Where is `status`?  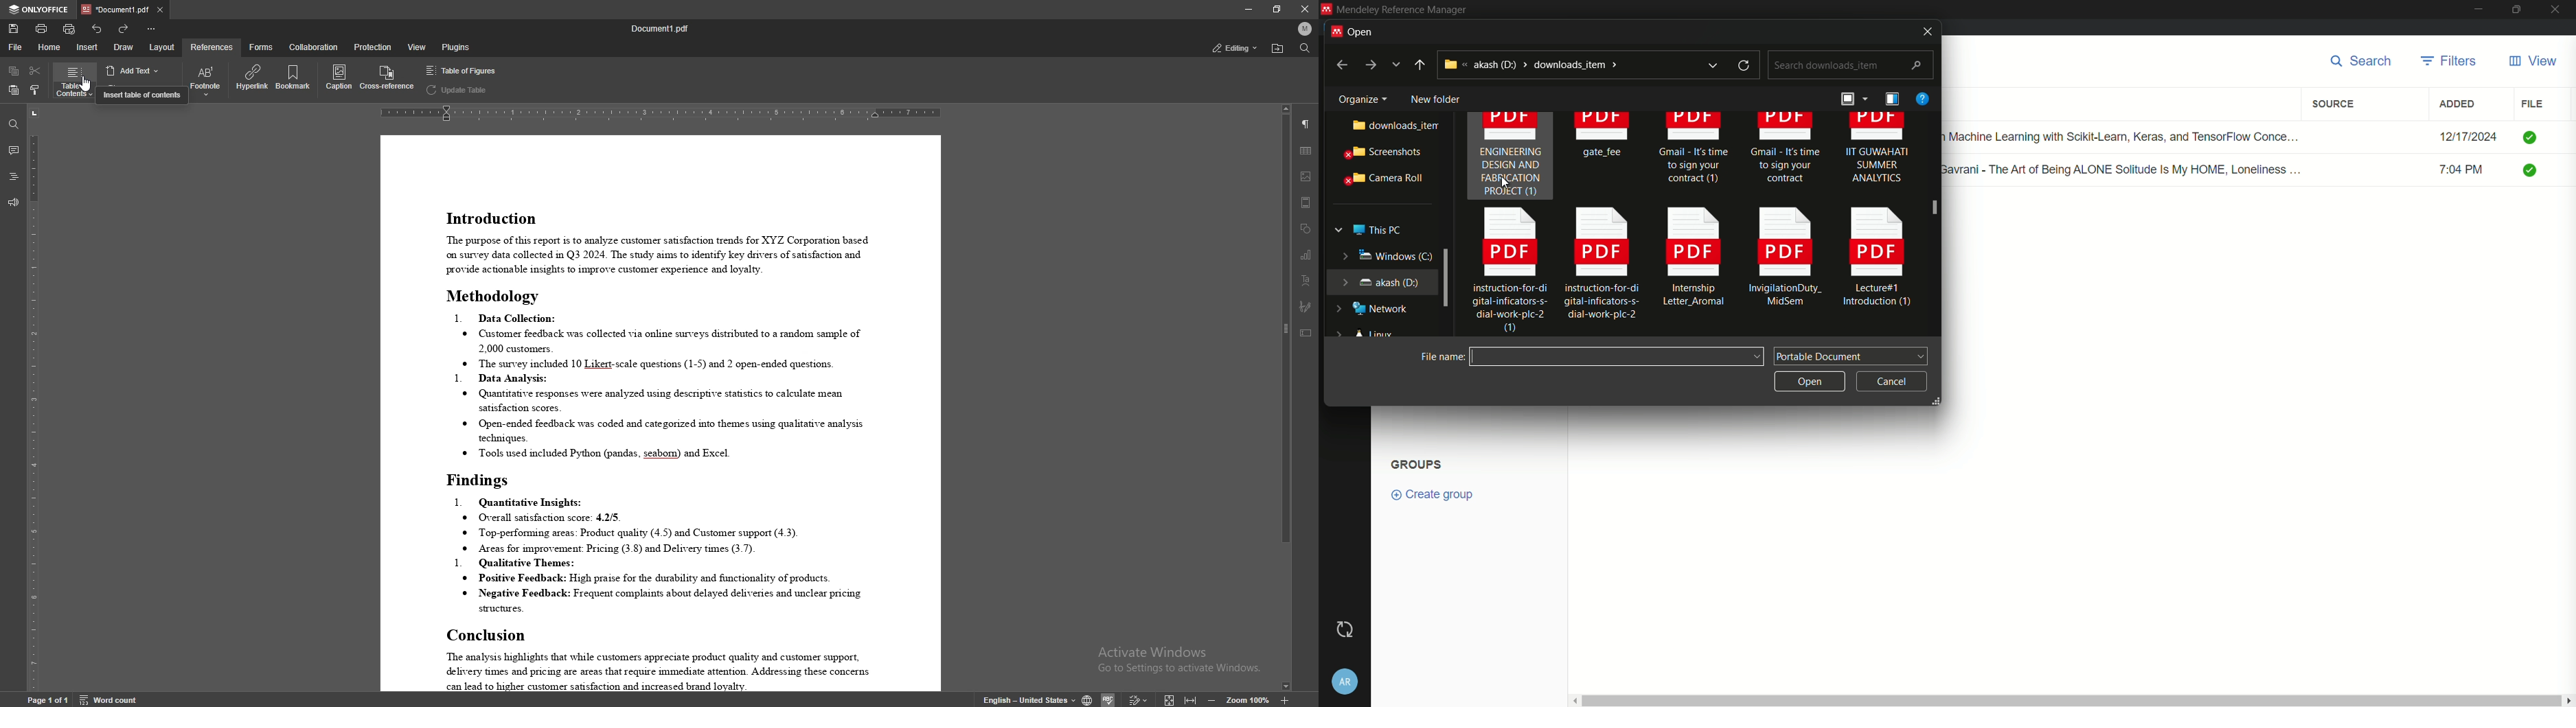 status is located at coordinates (1236, 48).